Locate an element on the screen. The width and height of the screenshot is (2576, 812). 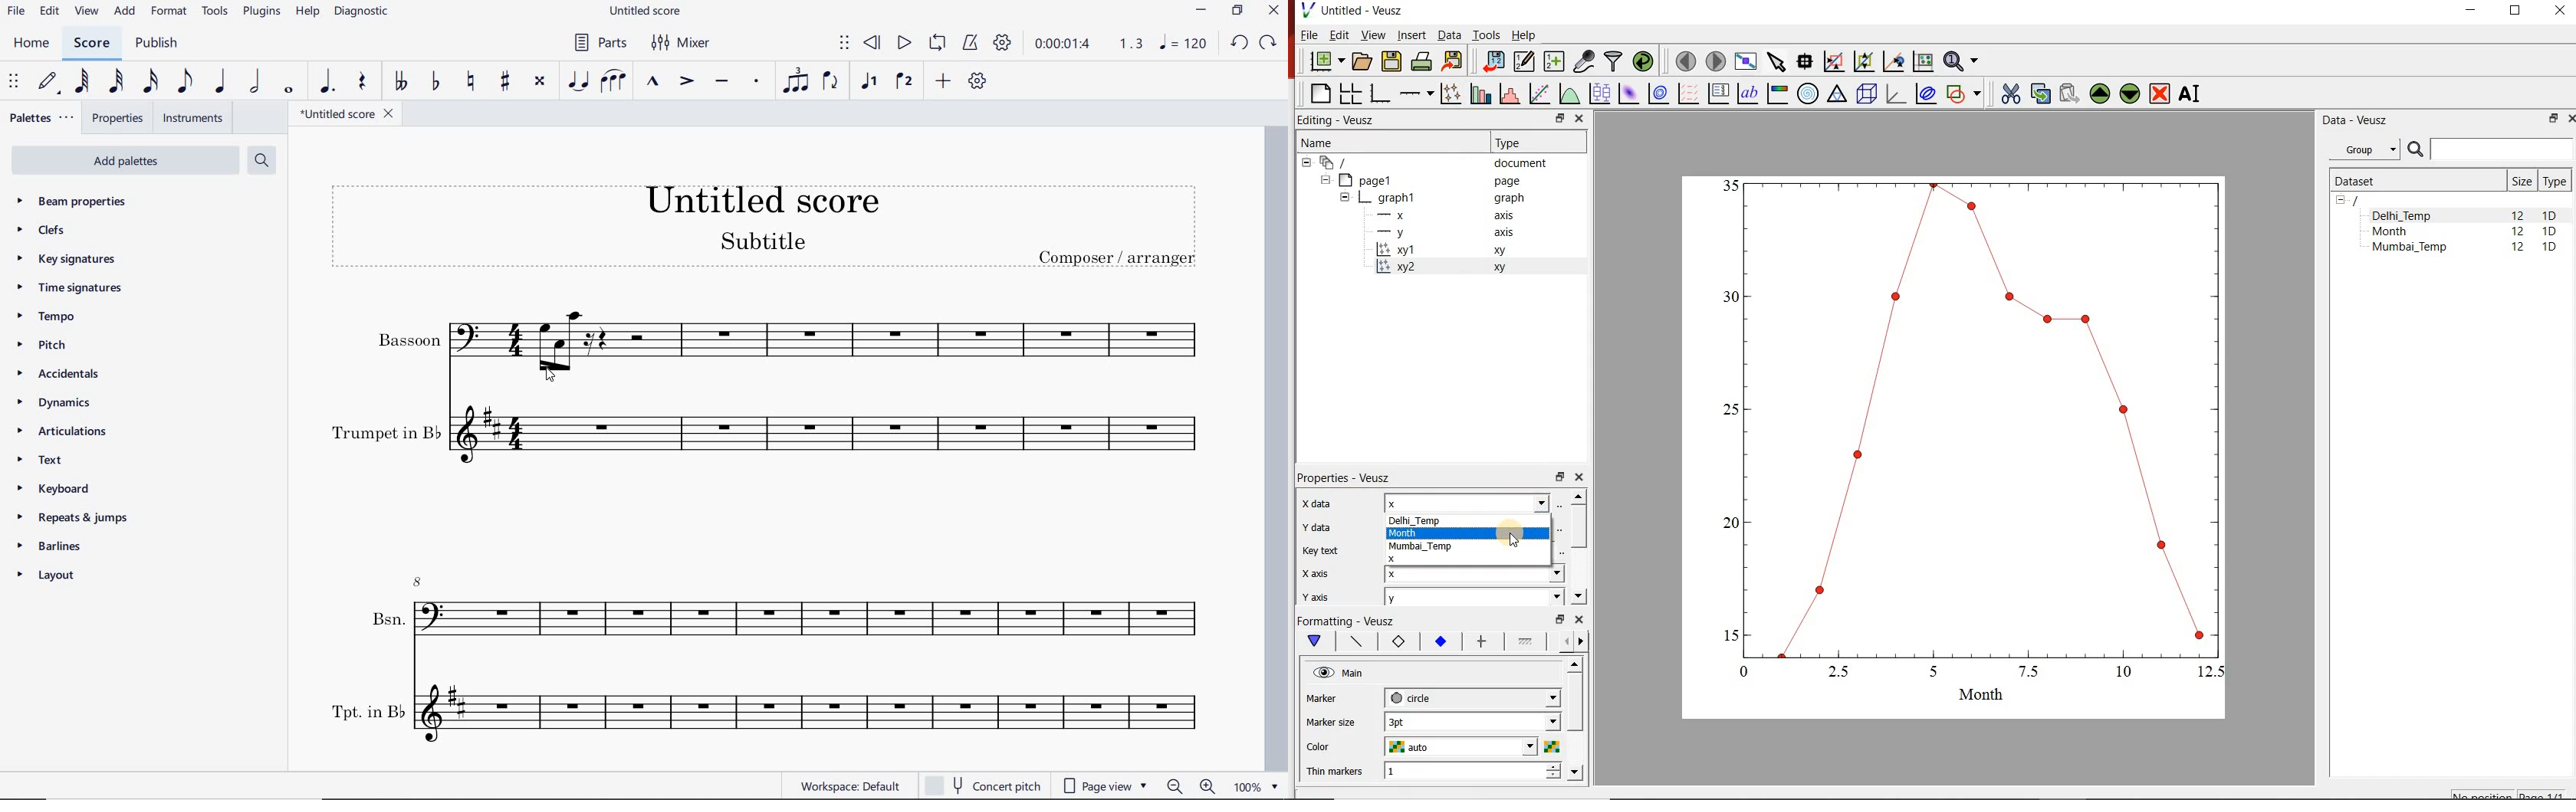
RESTORE is located at coordinates (2515, 11).